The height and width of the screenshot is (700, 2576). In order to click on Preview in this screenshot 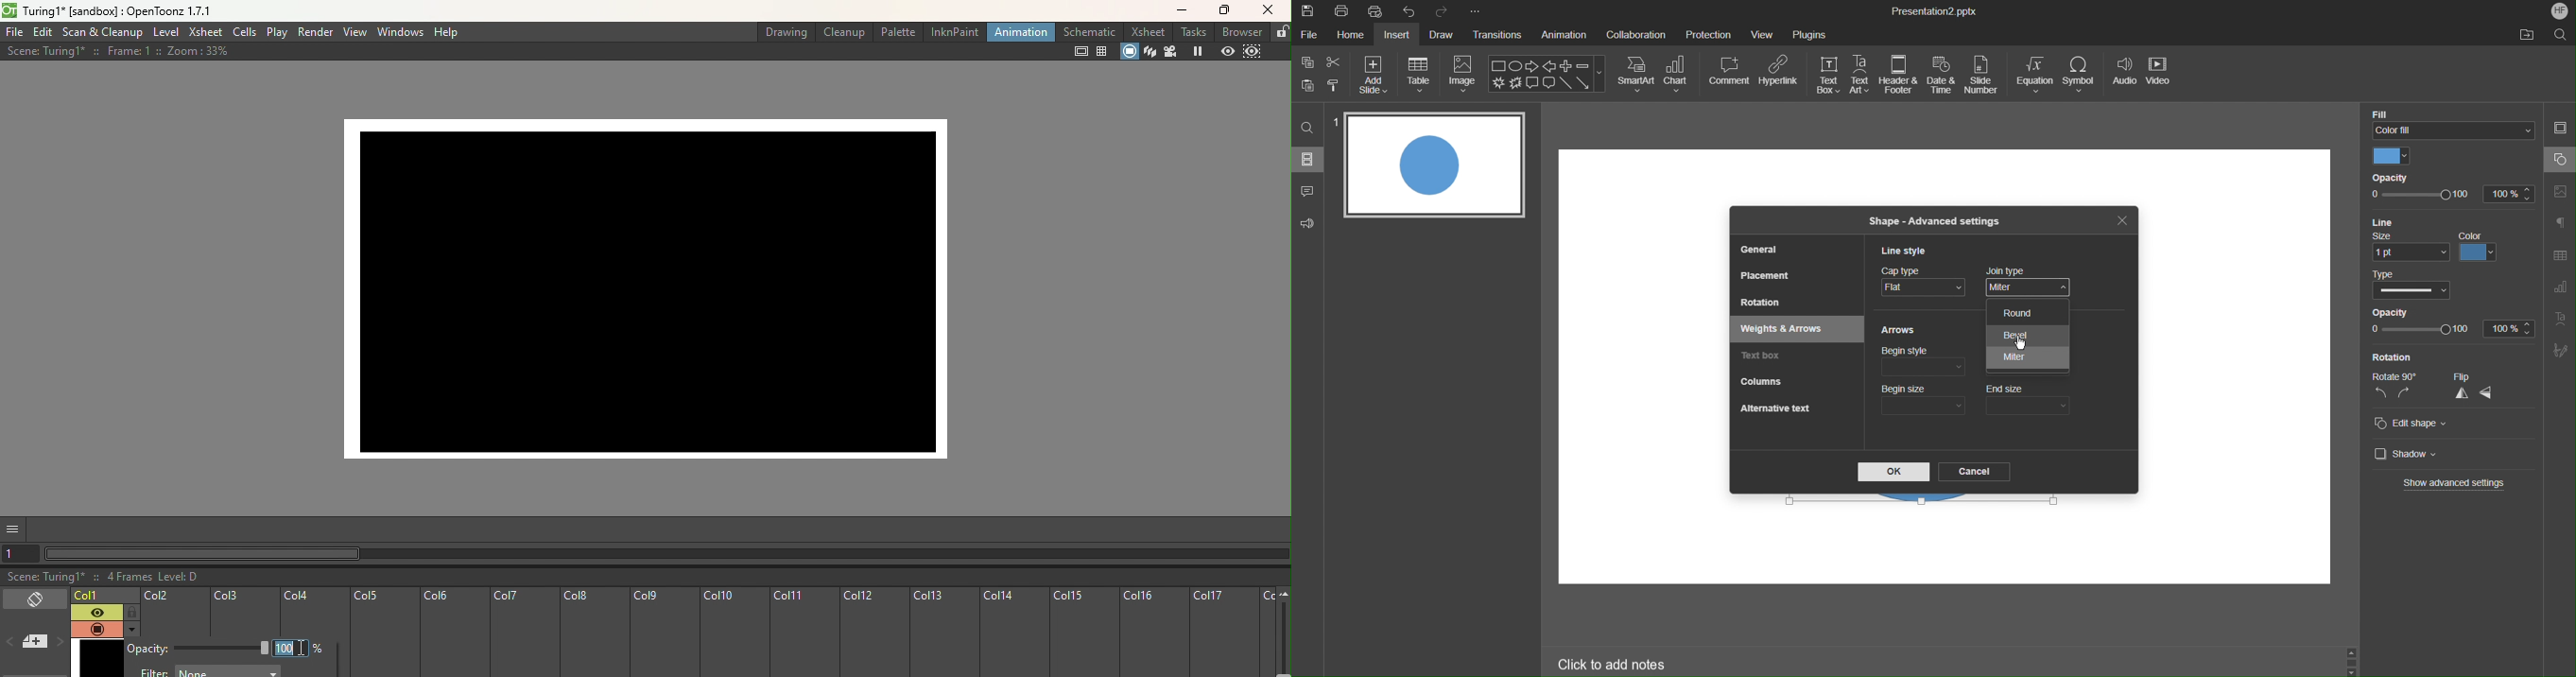, I will do `click(1226, 50)`.